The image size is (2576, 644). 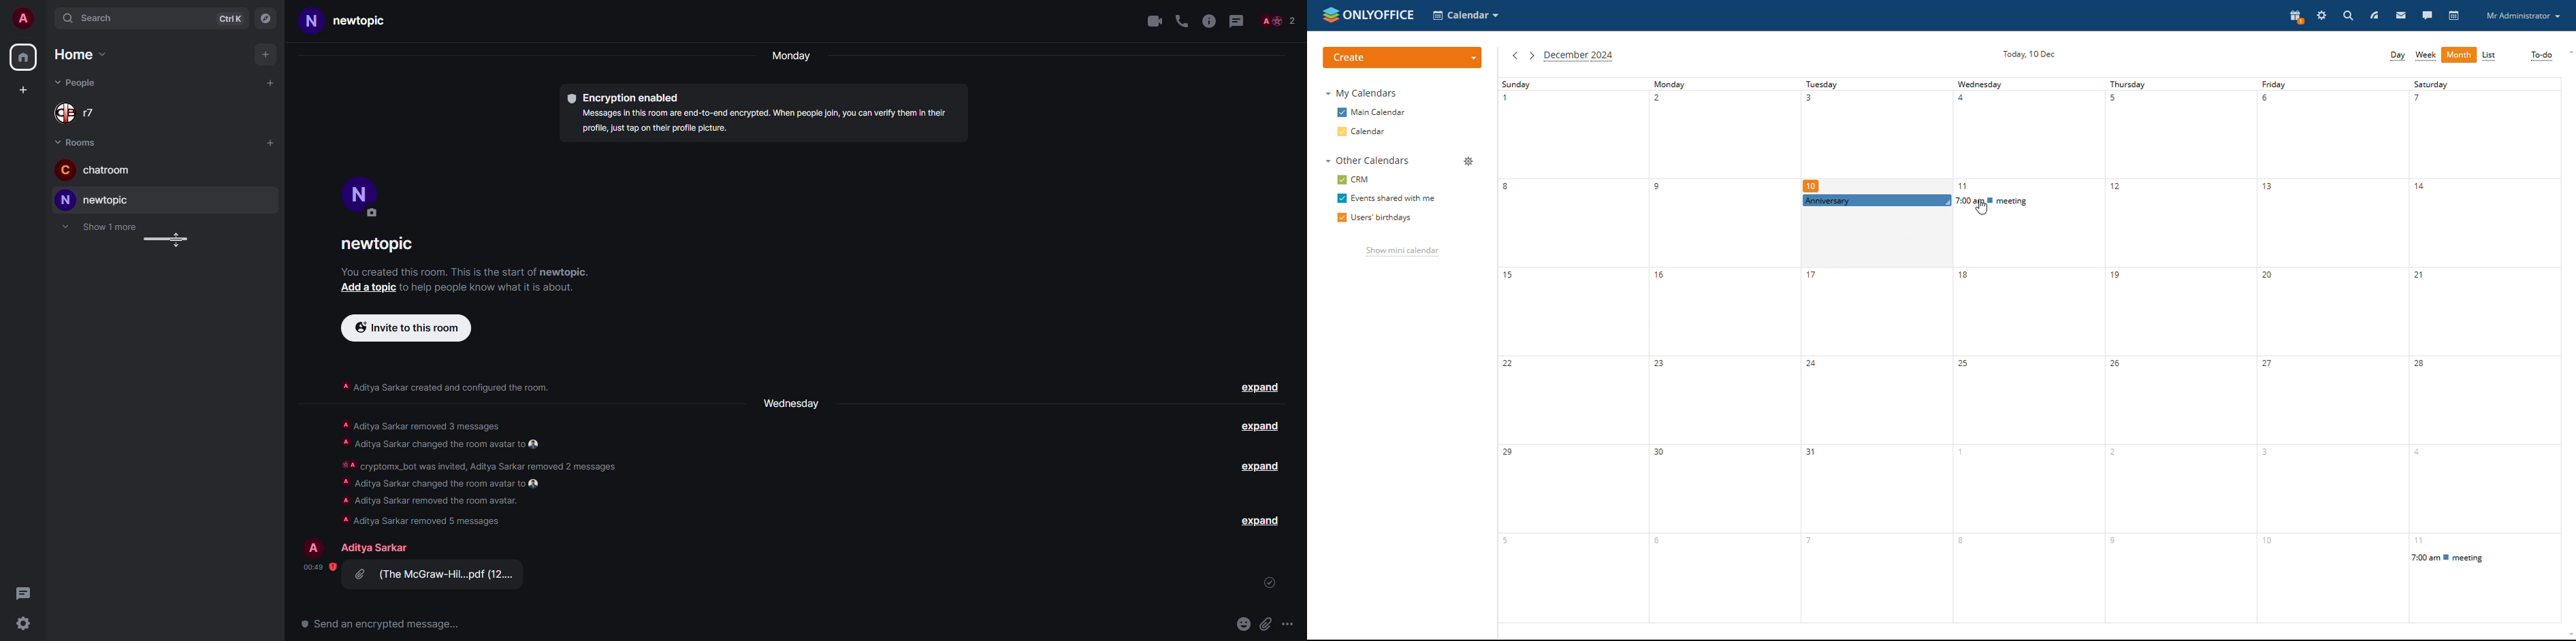 I want to click on Aditya sarkar, so click(x=374, y=548).